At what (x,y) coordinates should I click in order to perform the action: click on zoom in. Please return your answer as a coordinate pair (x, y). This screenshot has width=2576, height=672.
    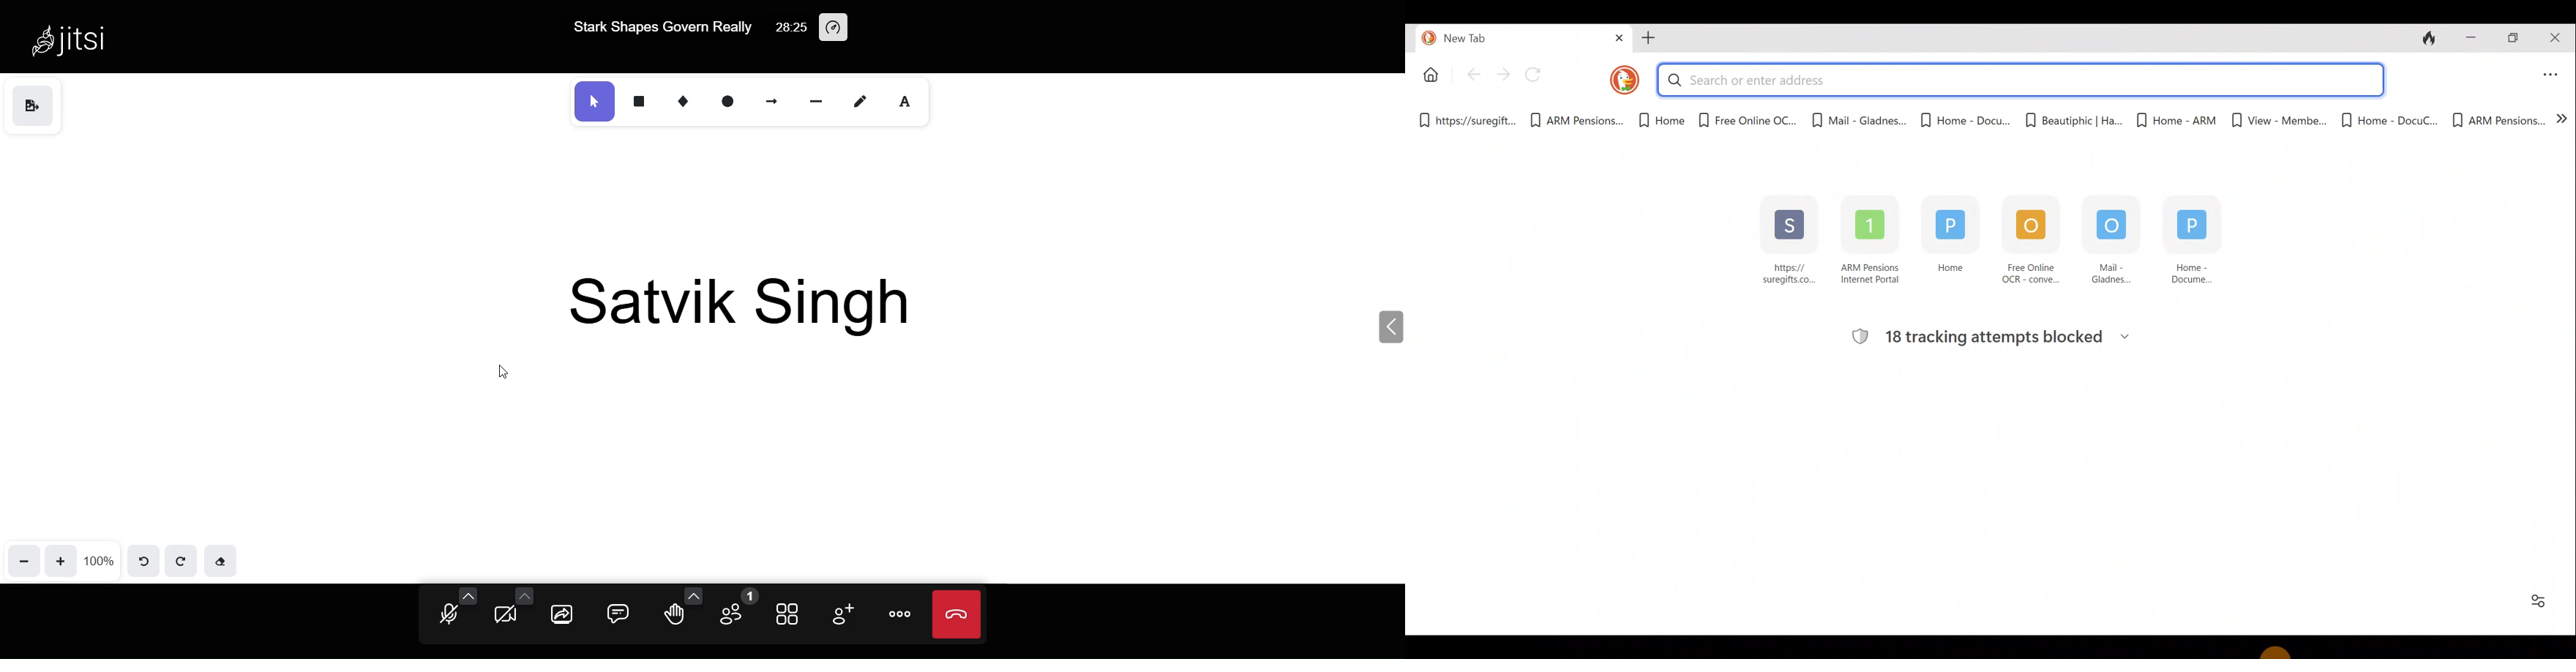
    Looking at the image, I should click on (62, 559).